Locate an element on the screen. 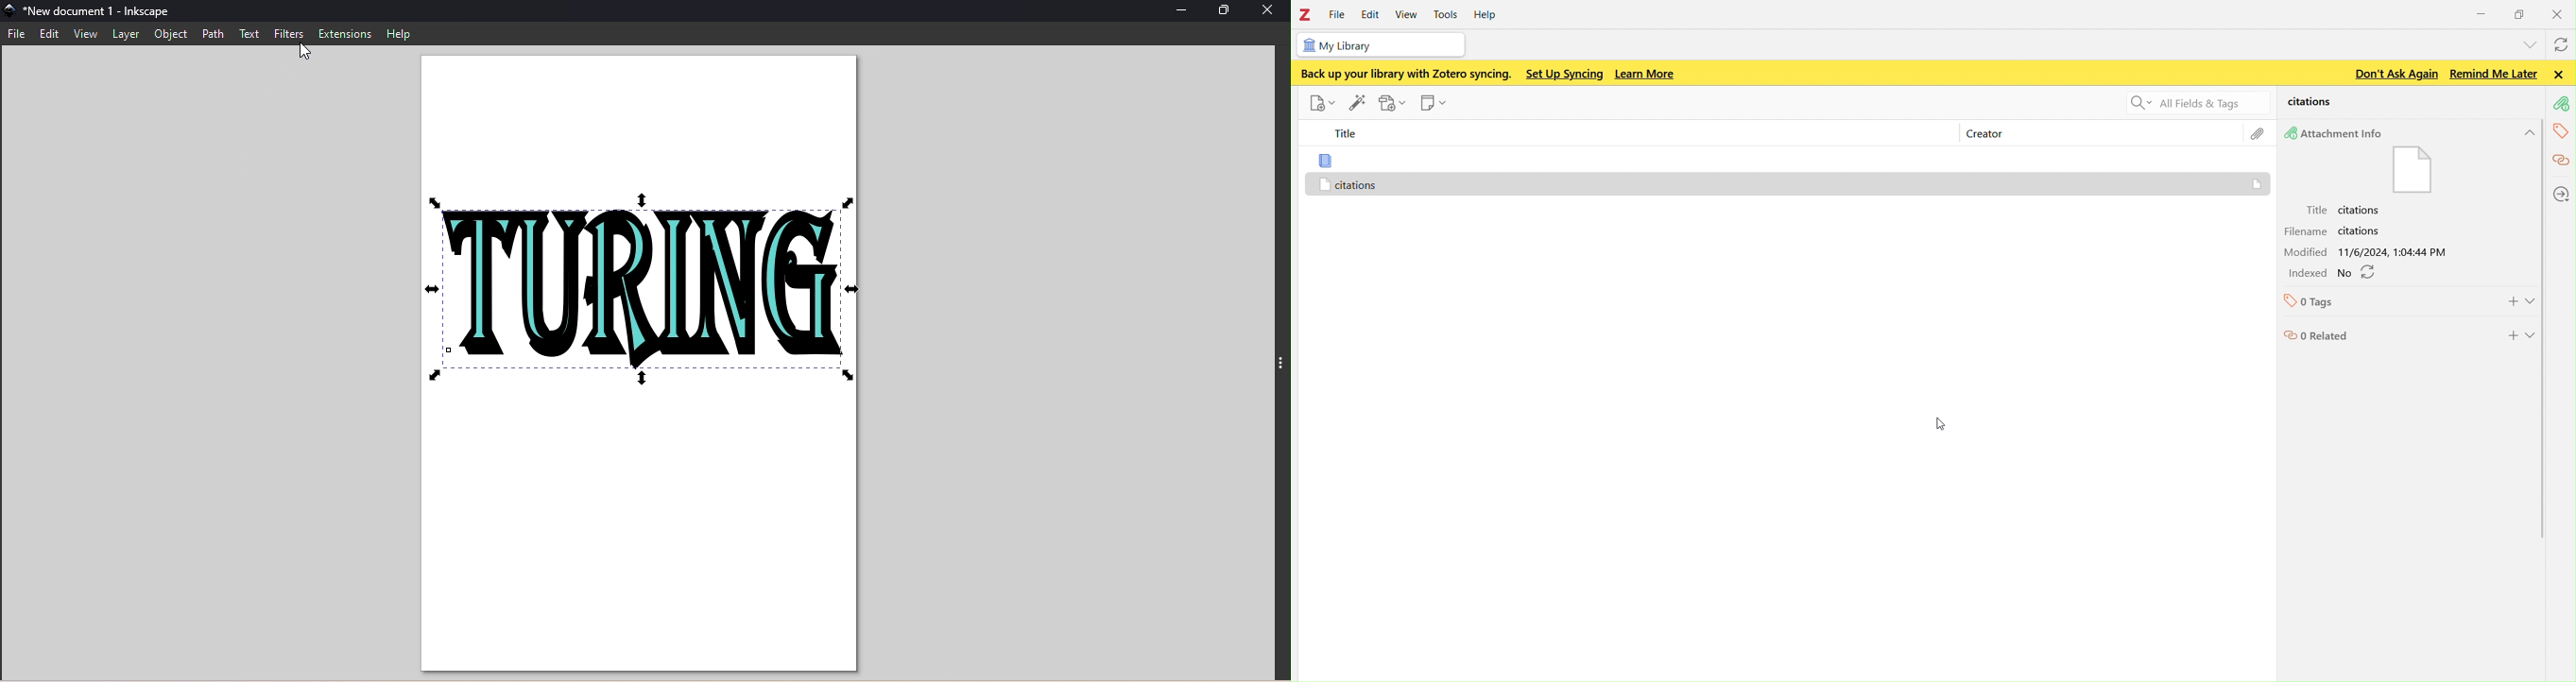 This screenshot has width=2576, height=700. locations is located at coordinates (2567, 194).